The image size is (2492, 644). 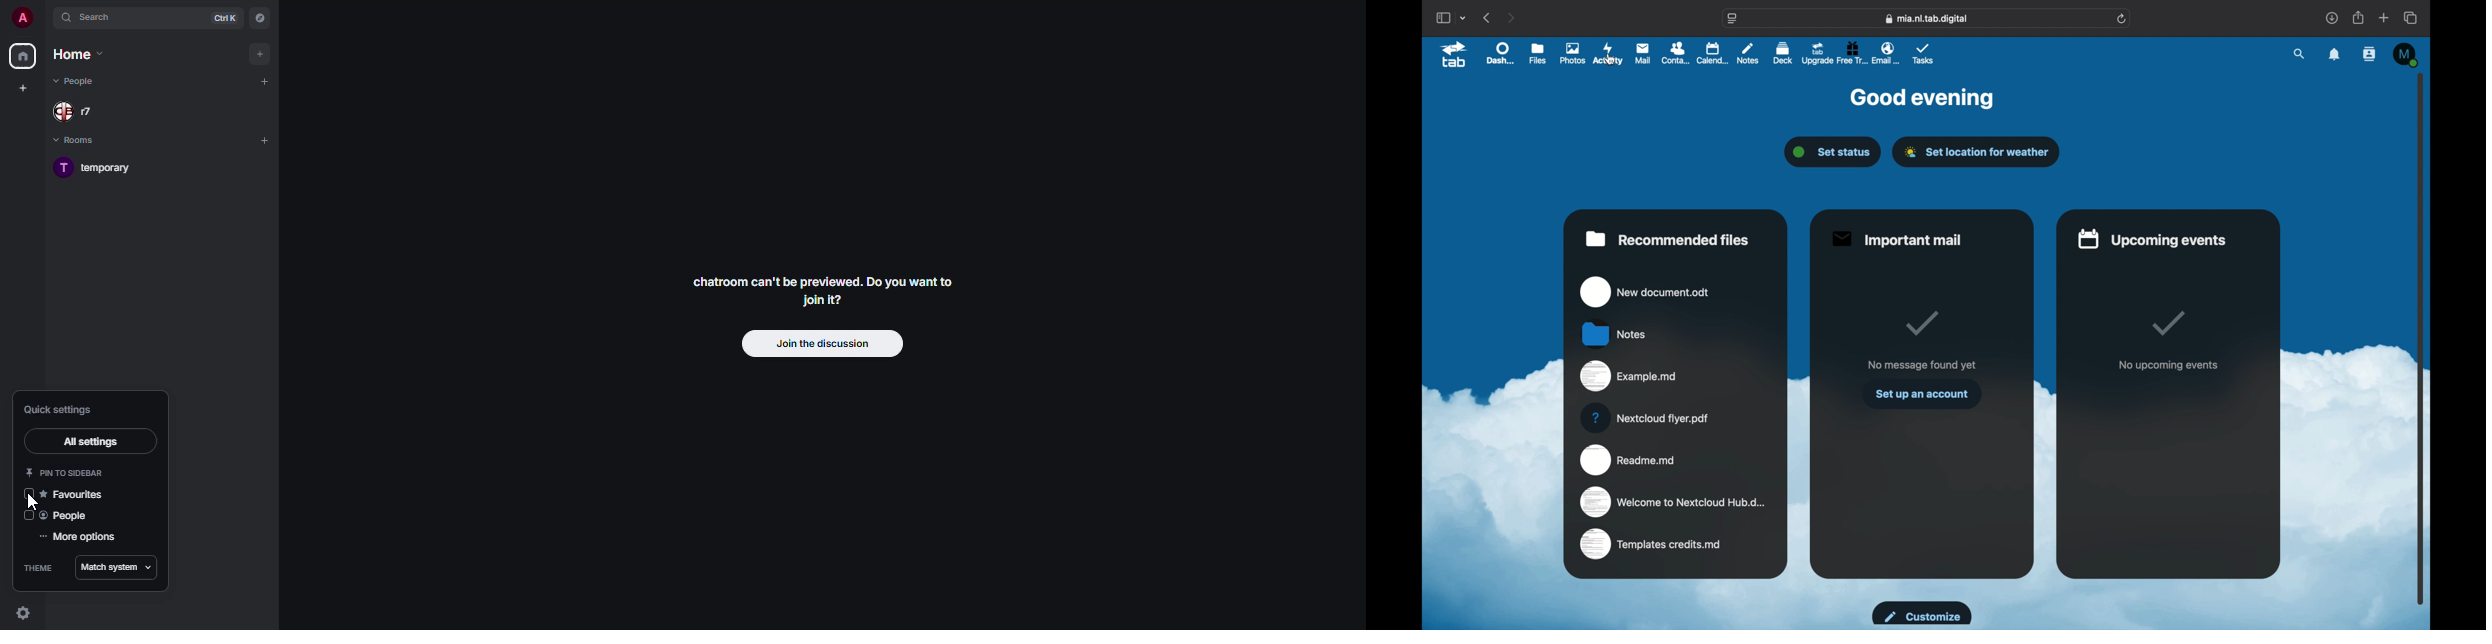 What do you see at coordinates (264, 83) in the screenshot?
I see `add` at bounding box center [264, 83].